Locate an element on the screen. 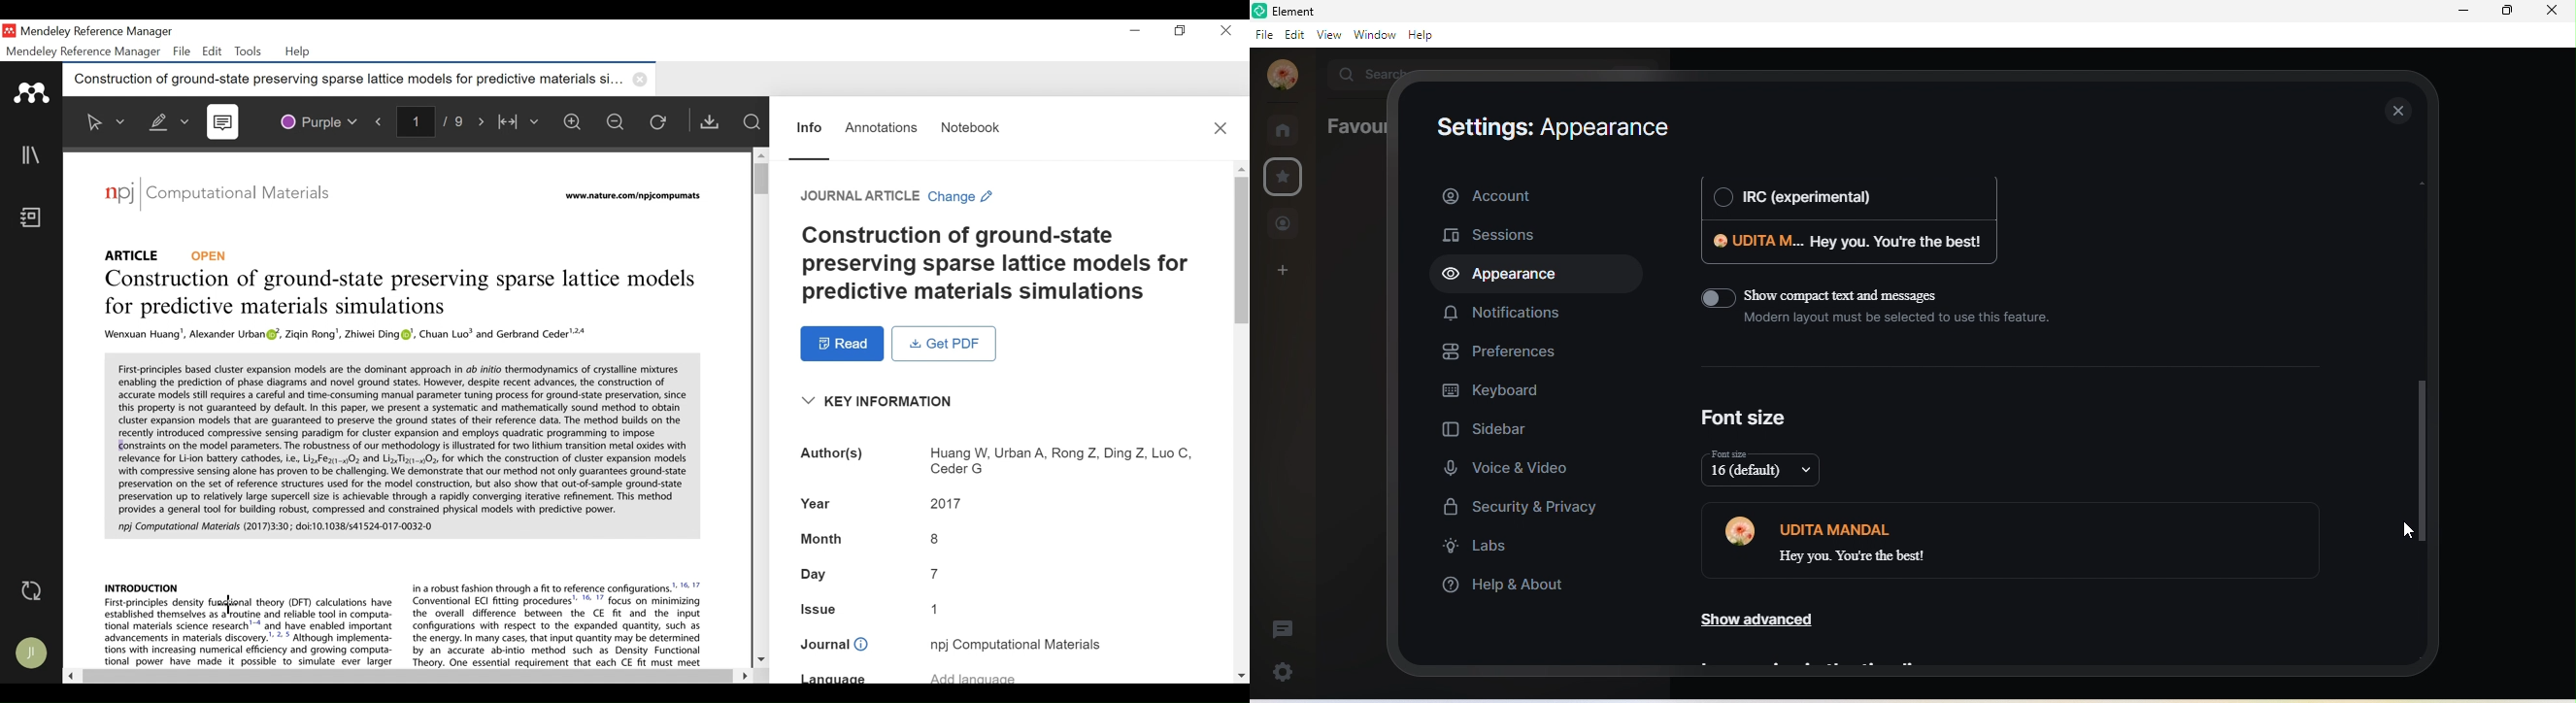 This screenshot has height=728, width=2576. Scroll down is located at coordinates (761, 660).